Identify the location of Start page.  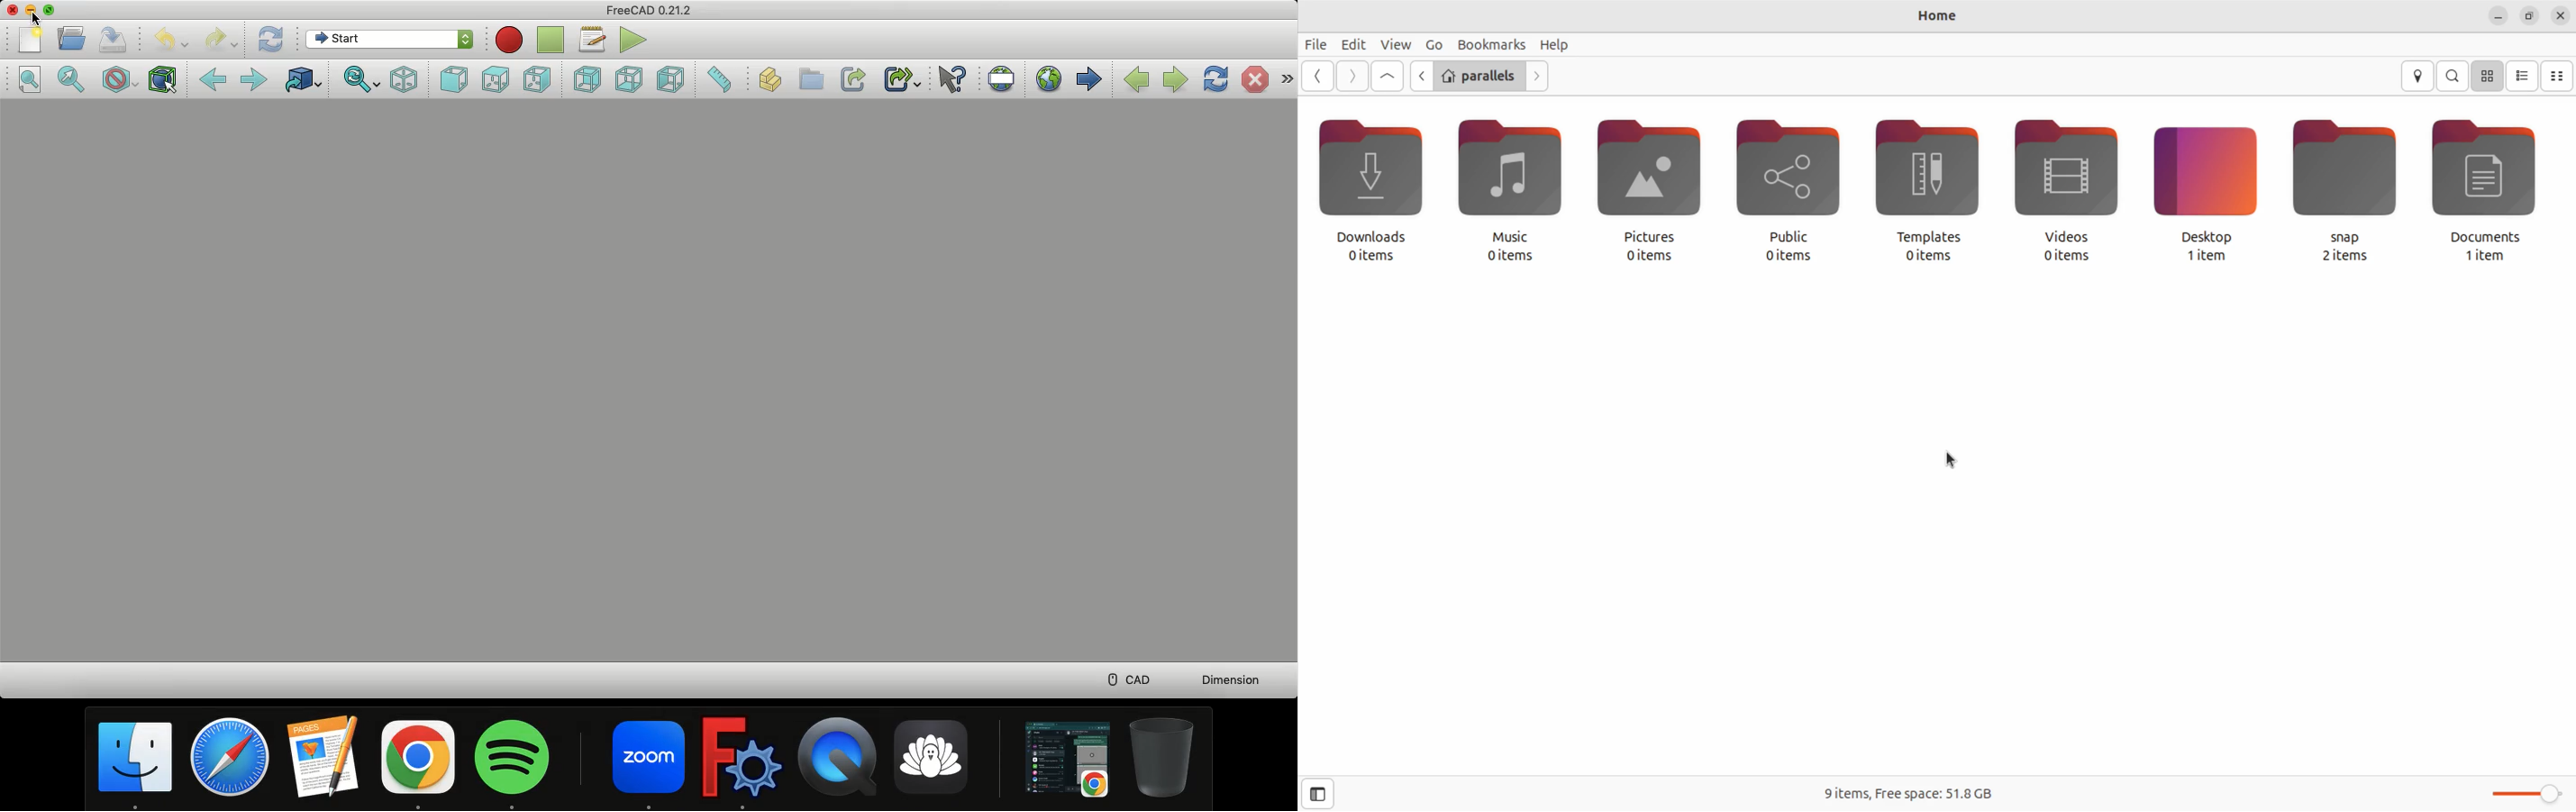
(1089, 77).